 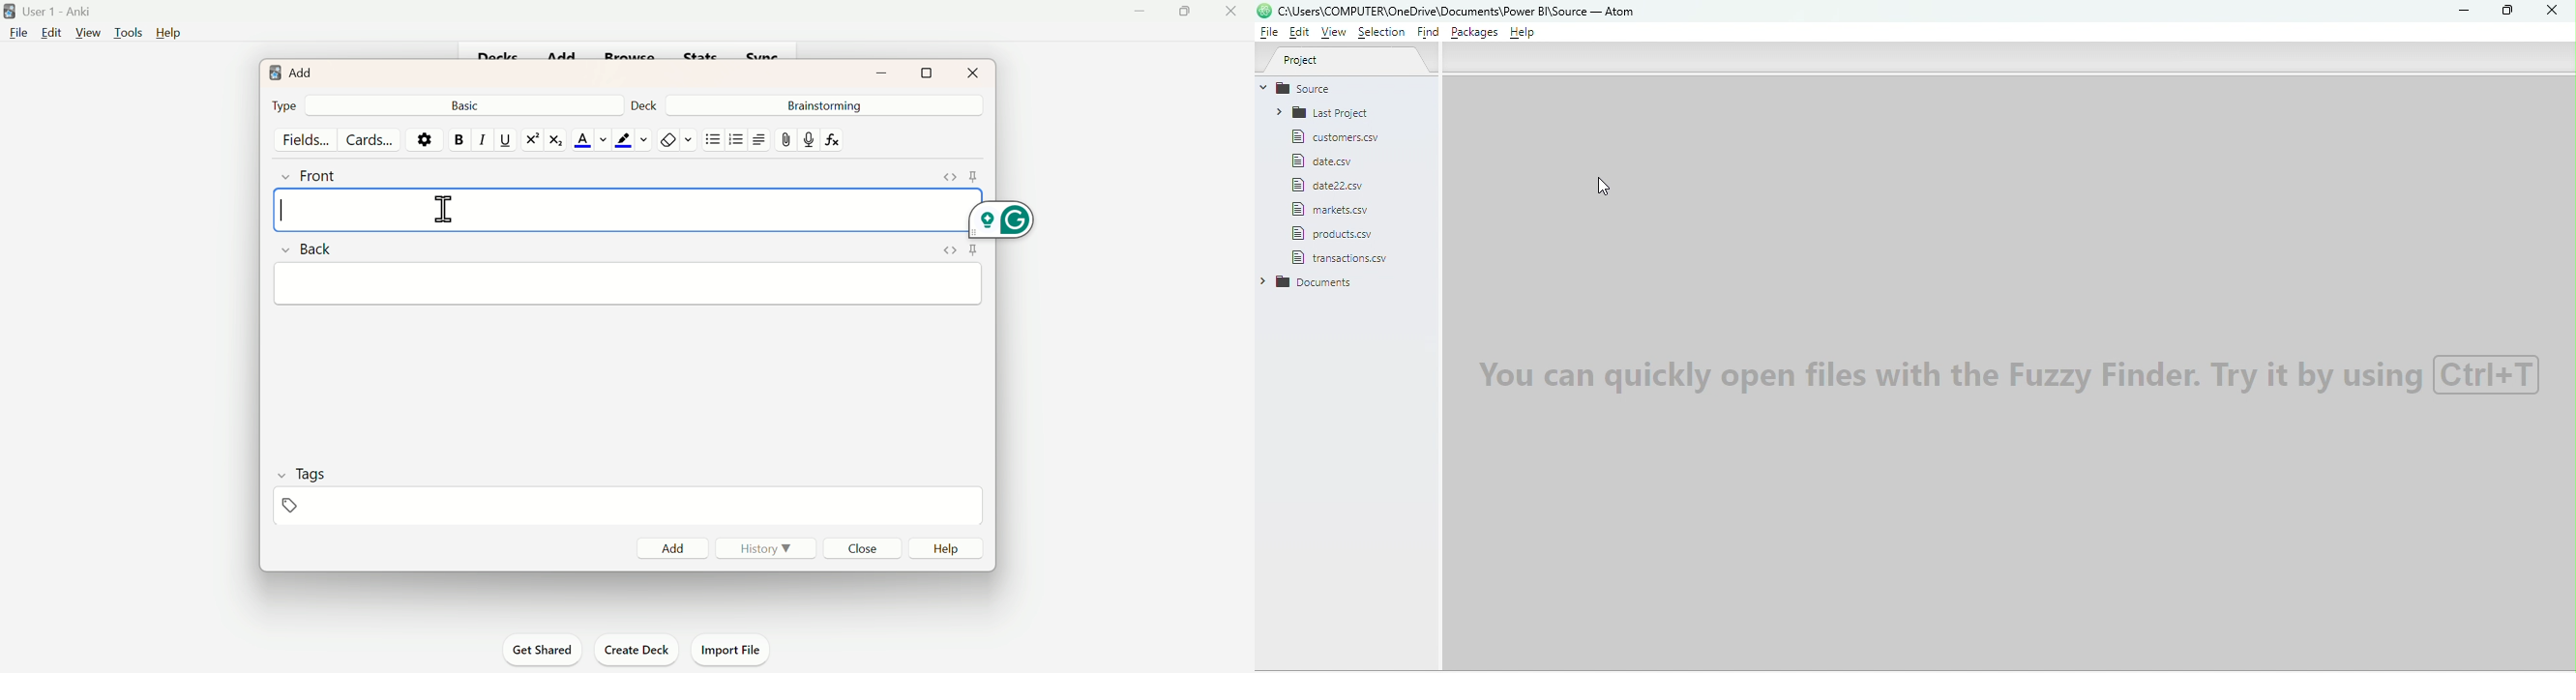 What do you see at coordinates (1335, 33) in the screenshot?
I see `View` at bounding box center [1335, 33].